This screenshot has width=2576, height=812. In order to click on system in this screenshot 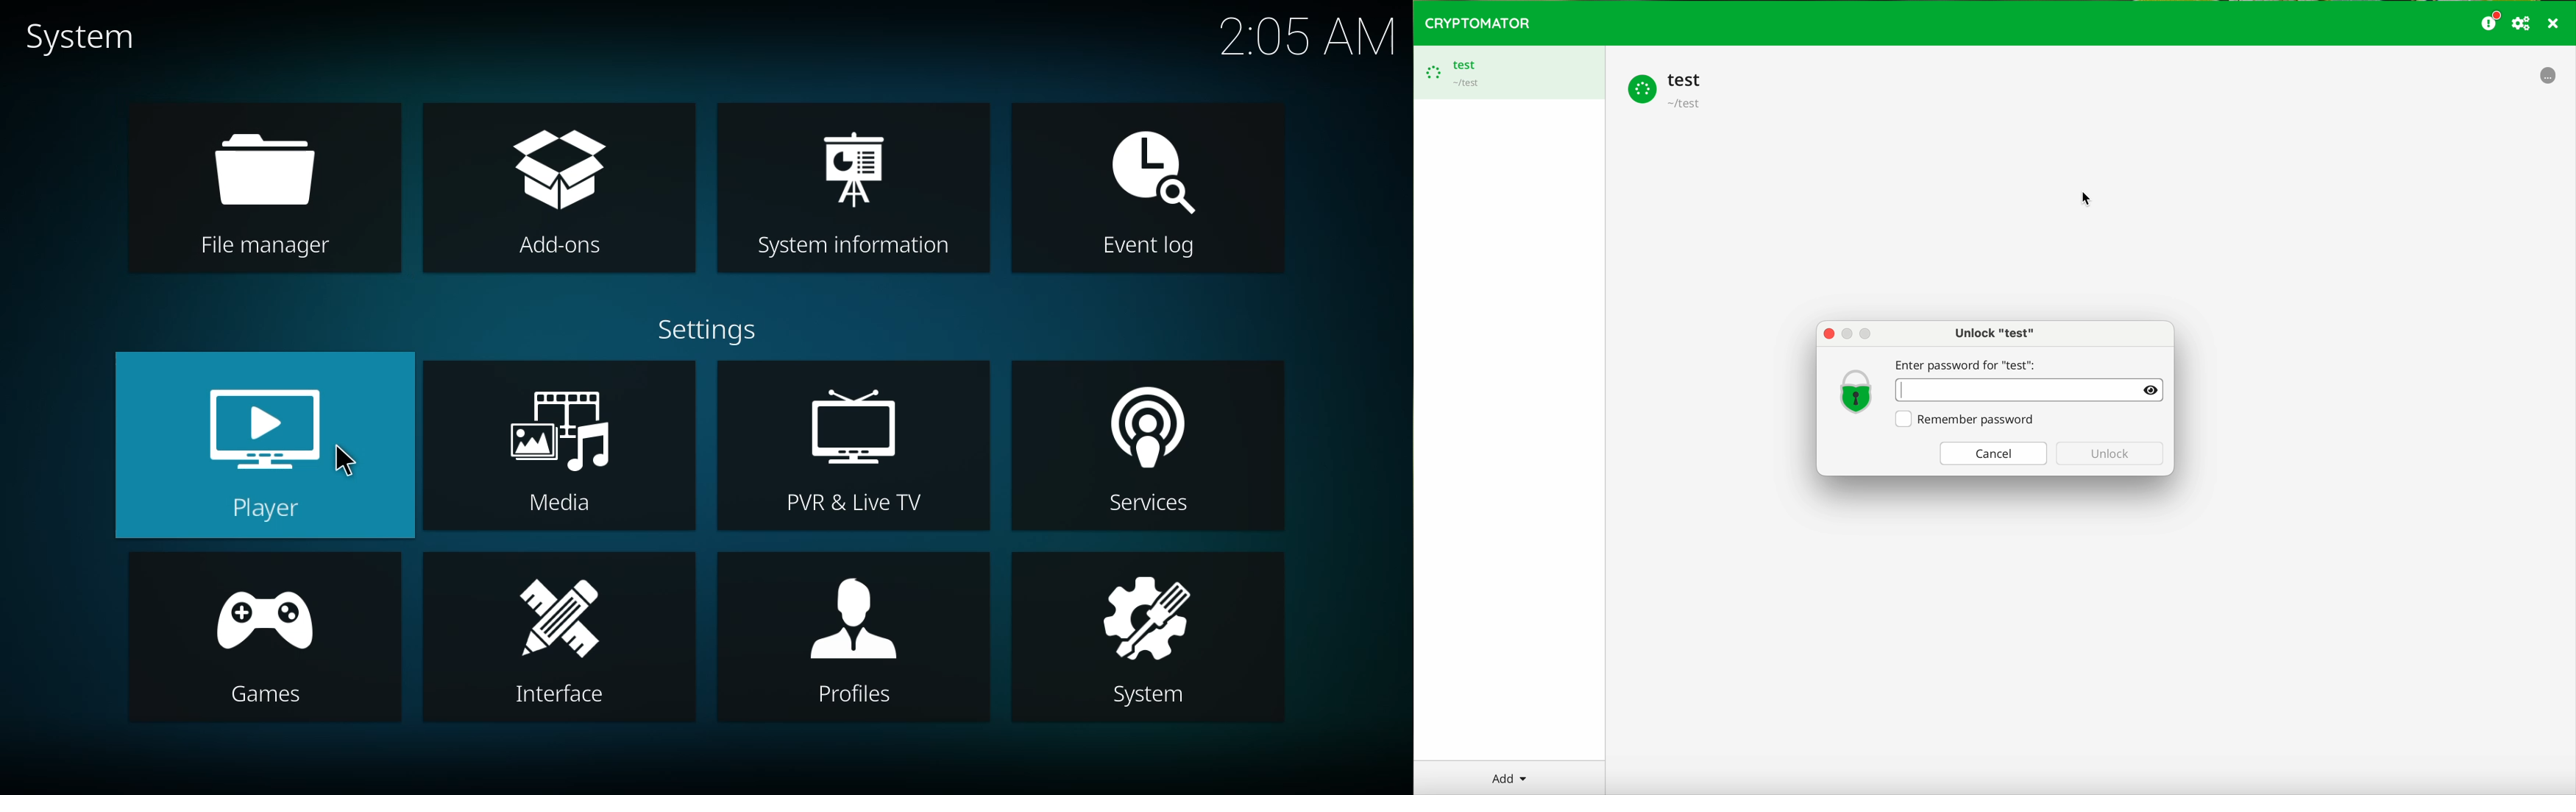, I will do `click(90, 38)`.